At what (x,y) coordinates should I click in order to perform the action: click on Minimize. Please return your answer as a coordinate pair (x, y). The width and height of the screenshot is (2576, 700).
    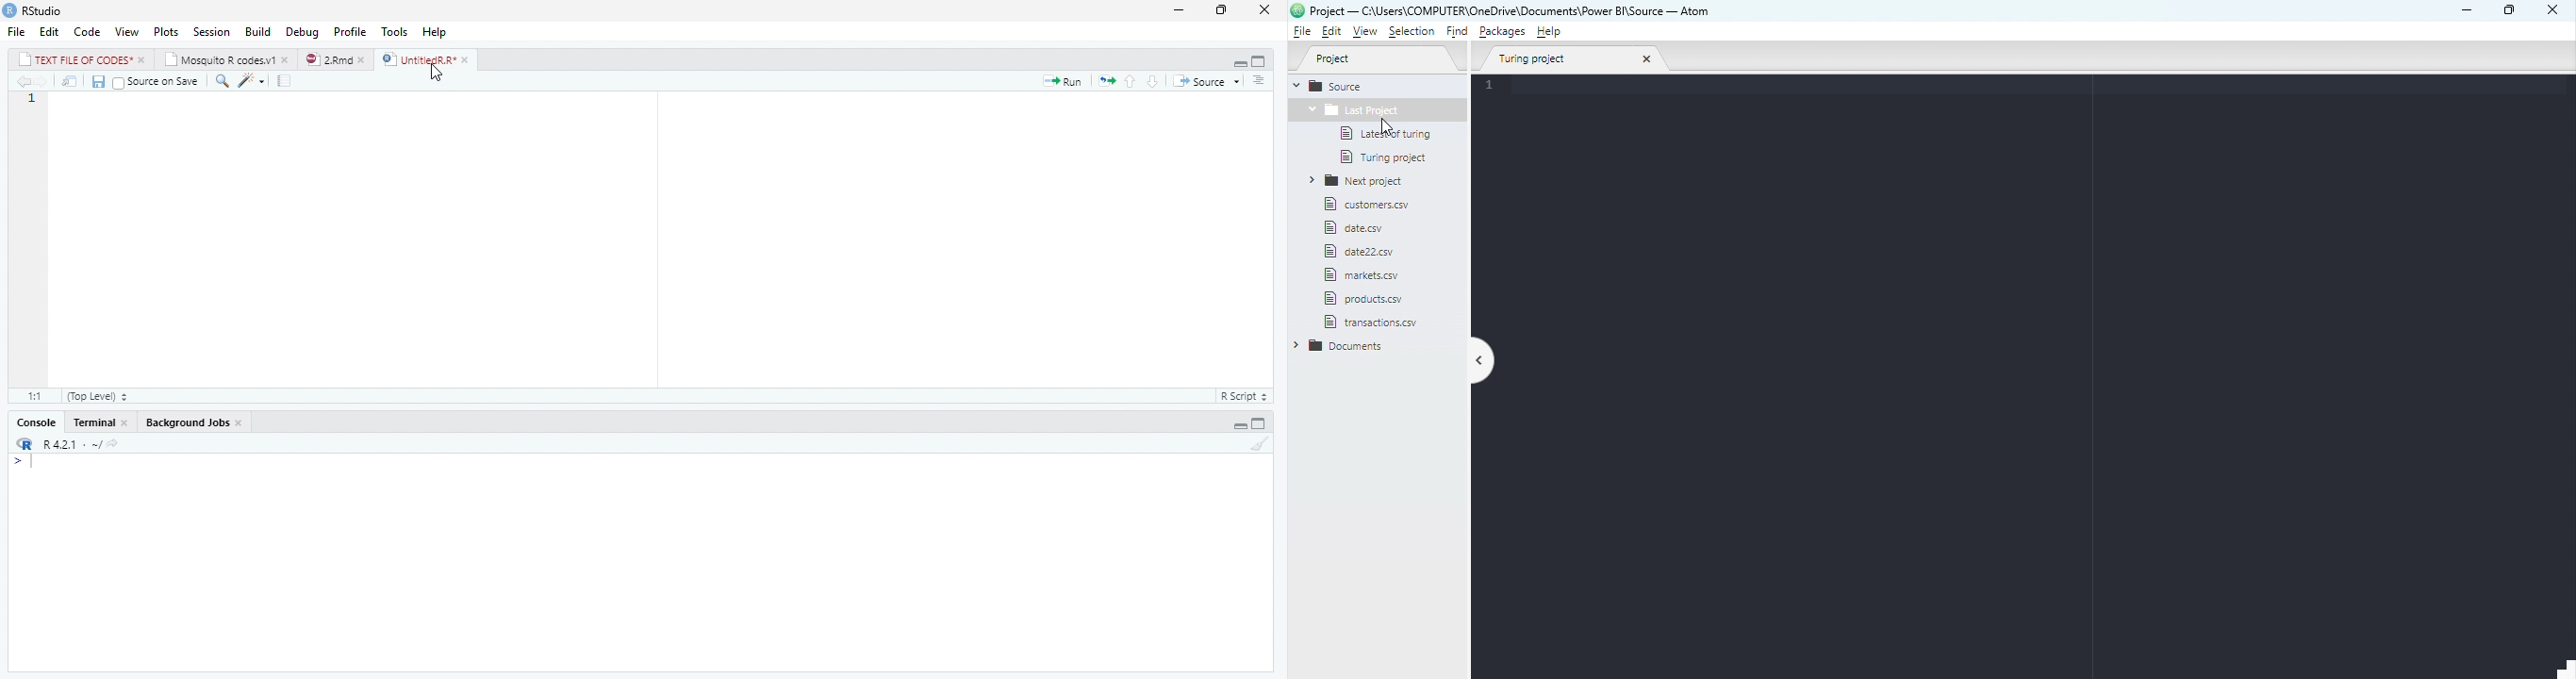
    Looking at the image, I should click on (2468, 11).